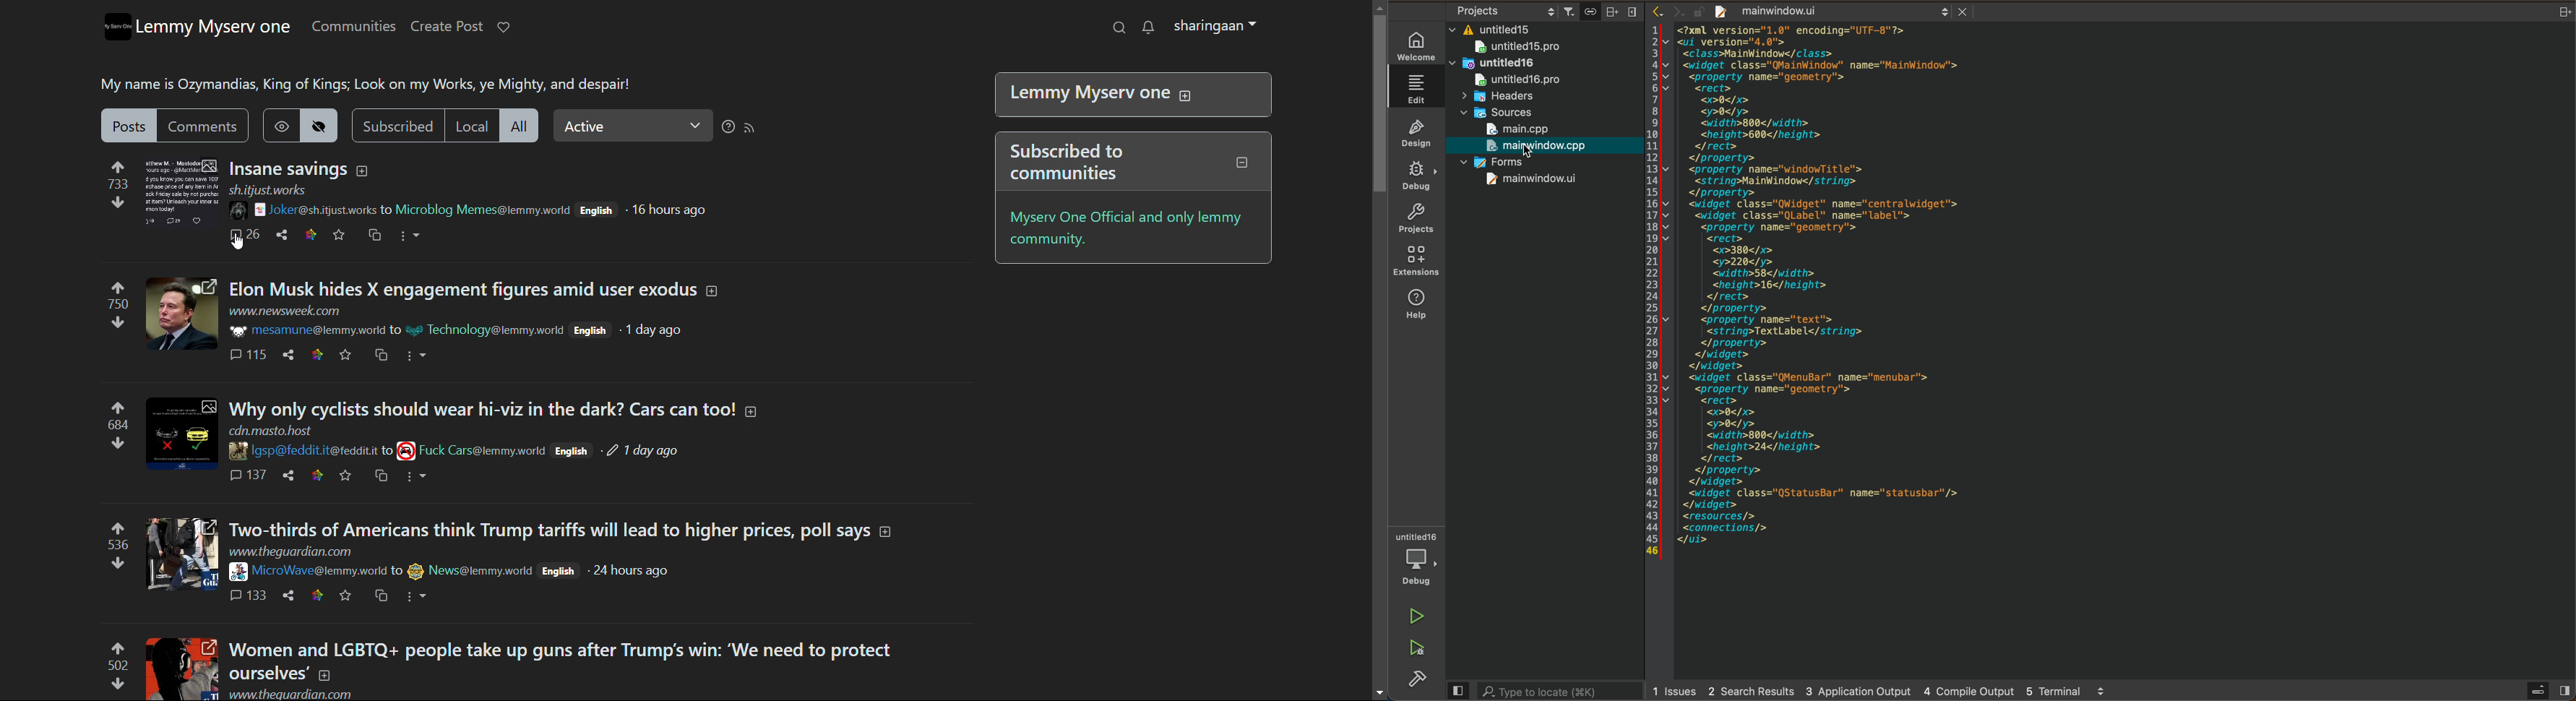 The width and height of the screenshot is (2576, 728). Describe the element at coordinates (213, 27) in the screenshot. I see `community title` at that location.